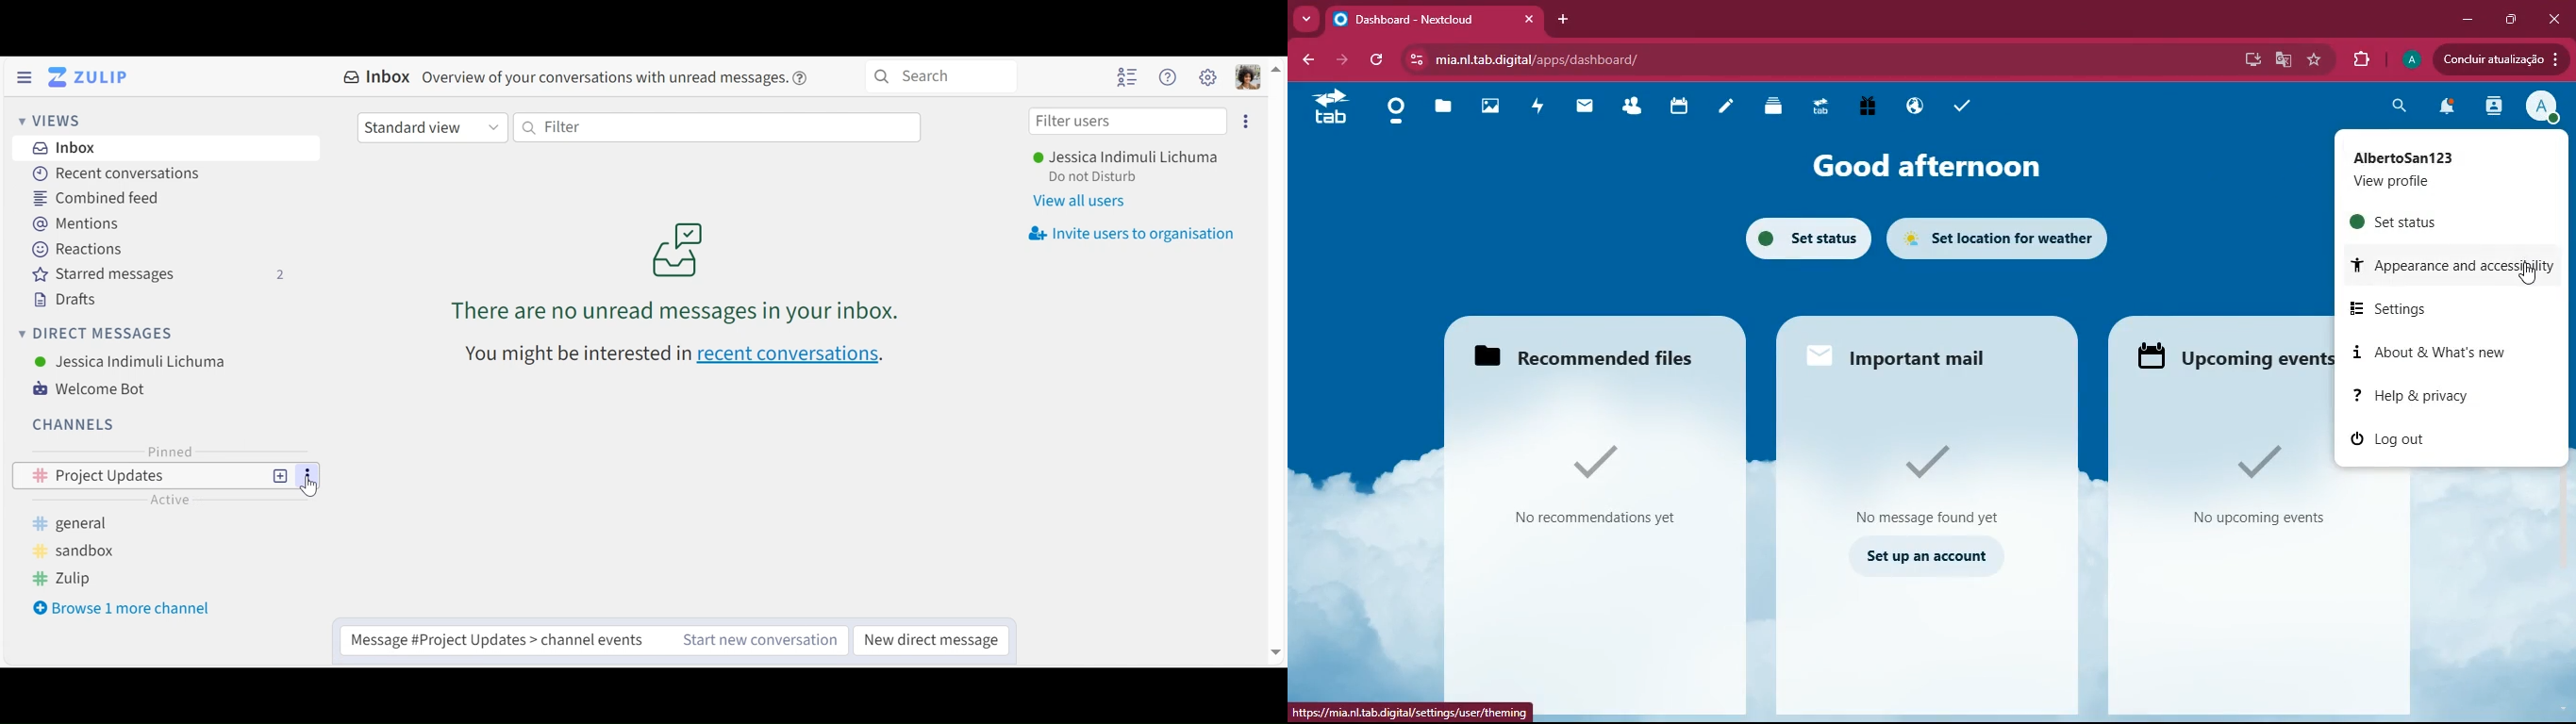  Describe the element at coordinates (1799, 238) in the screenshot. I see `set status` at that location.